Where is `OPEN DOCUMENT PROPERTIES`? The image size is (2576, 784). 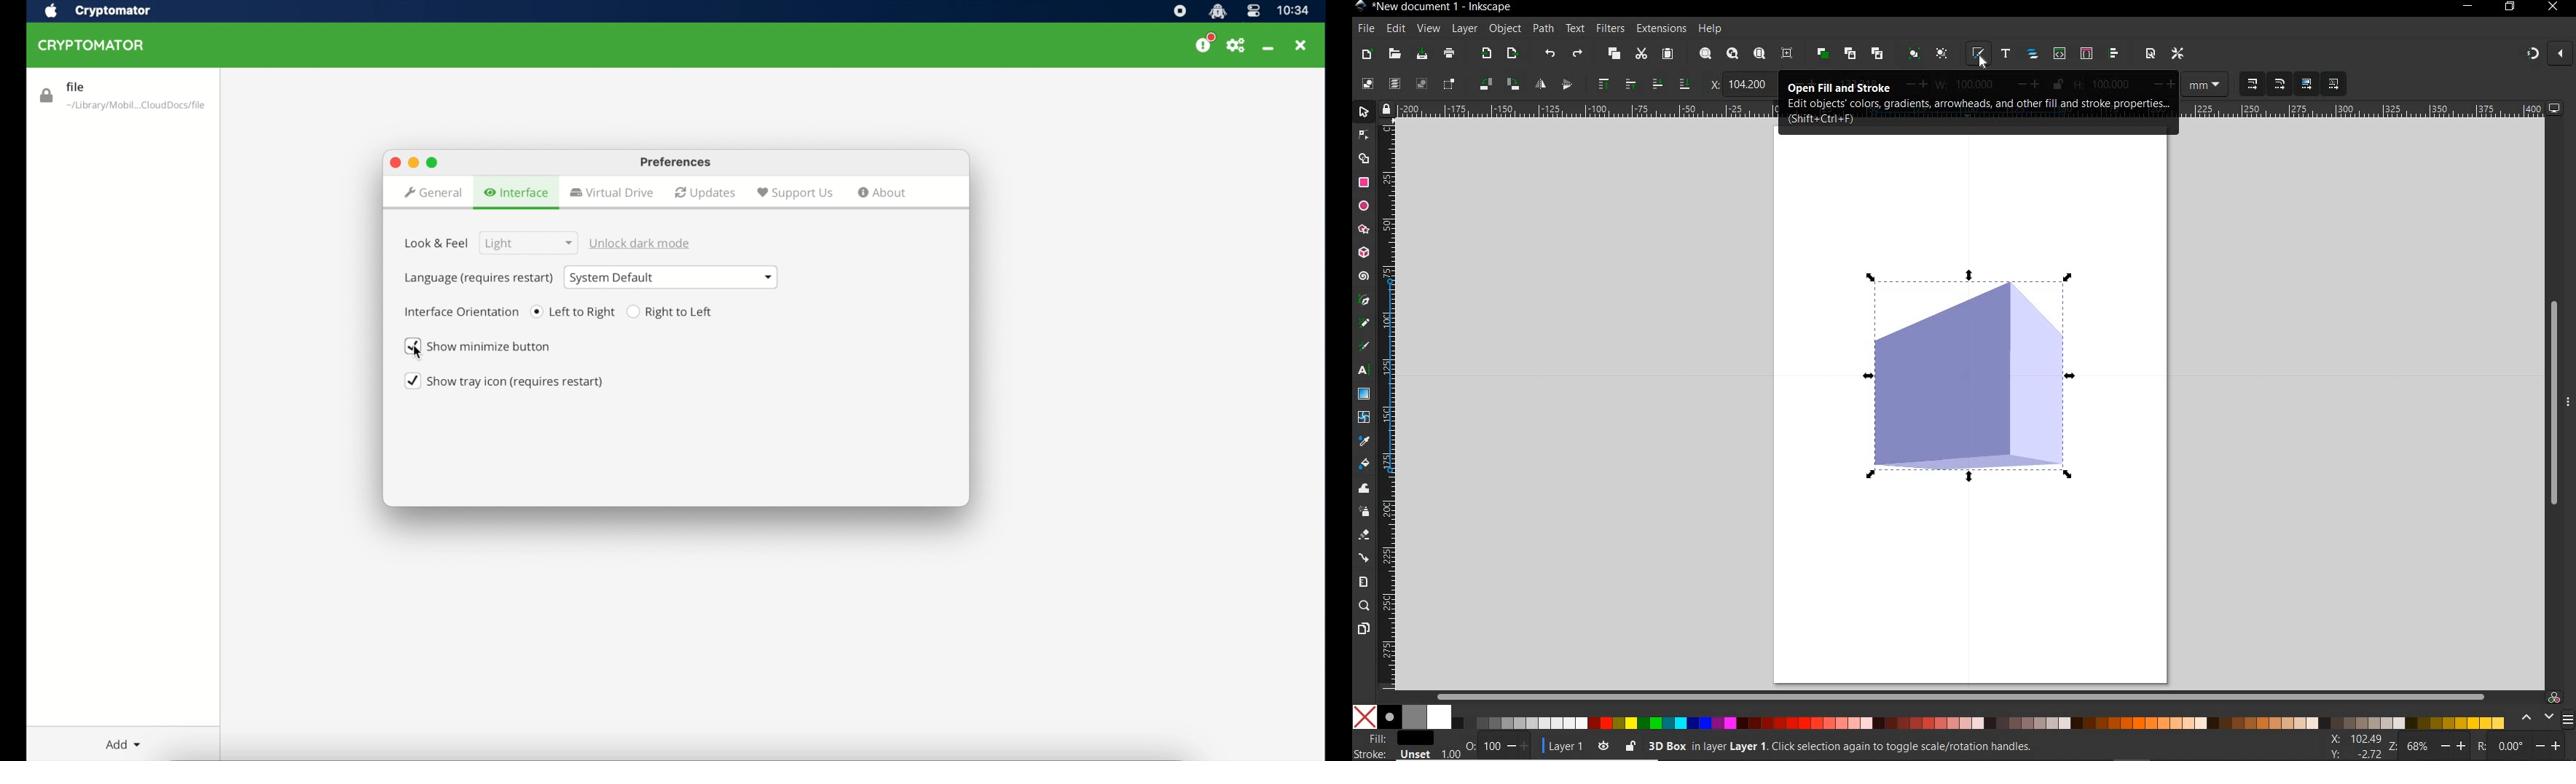 OPEN DOCUMENT PROPERTIES is located at coordinates (2150, 55).